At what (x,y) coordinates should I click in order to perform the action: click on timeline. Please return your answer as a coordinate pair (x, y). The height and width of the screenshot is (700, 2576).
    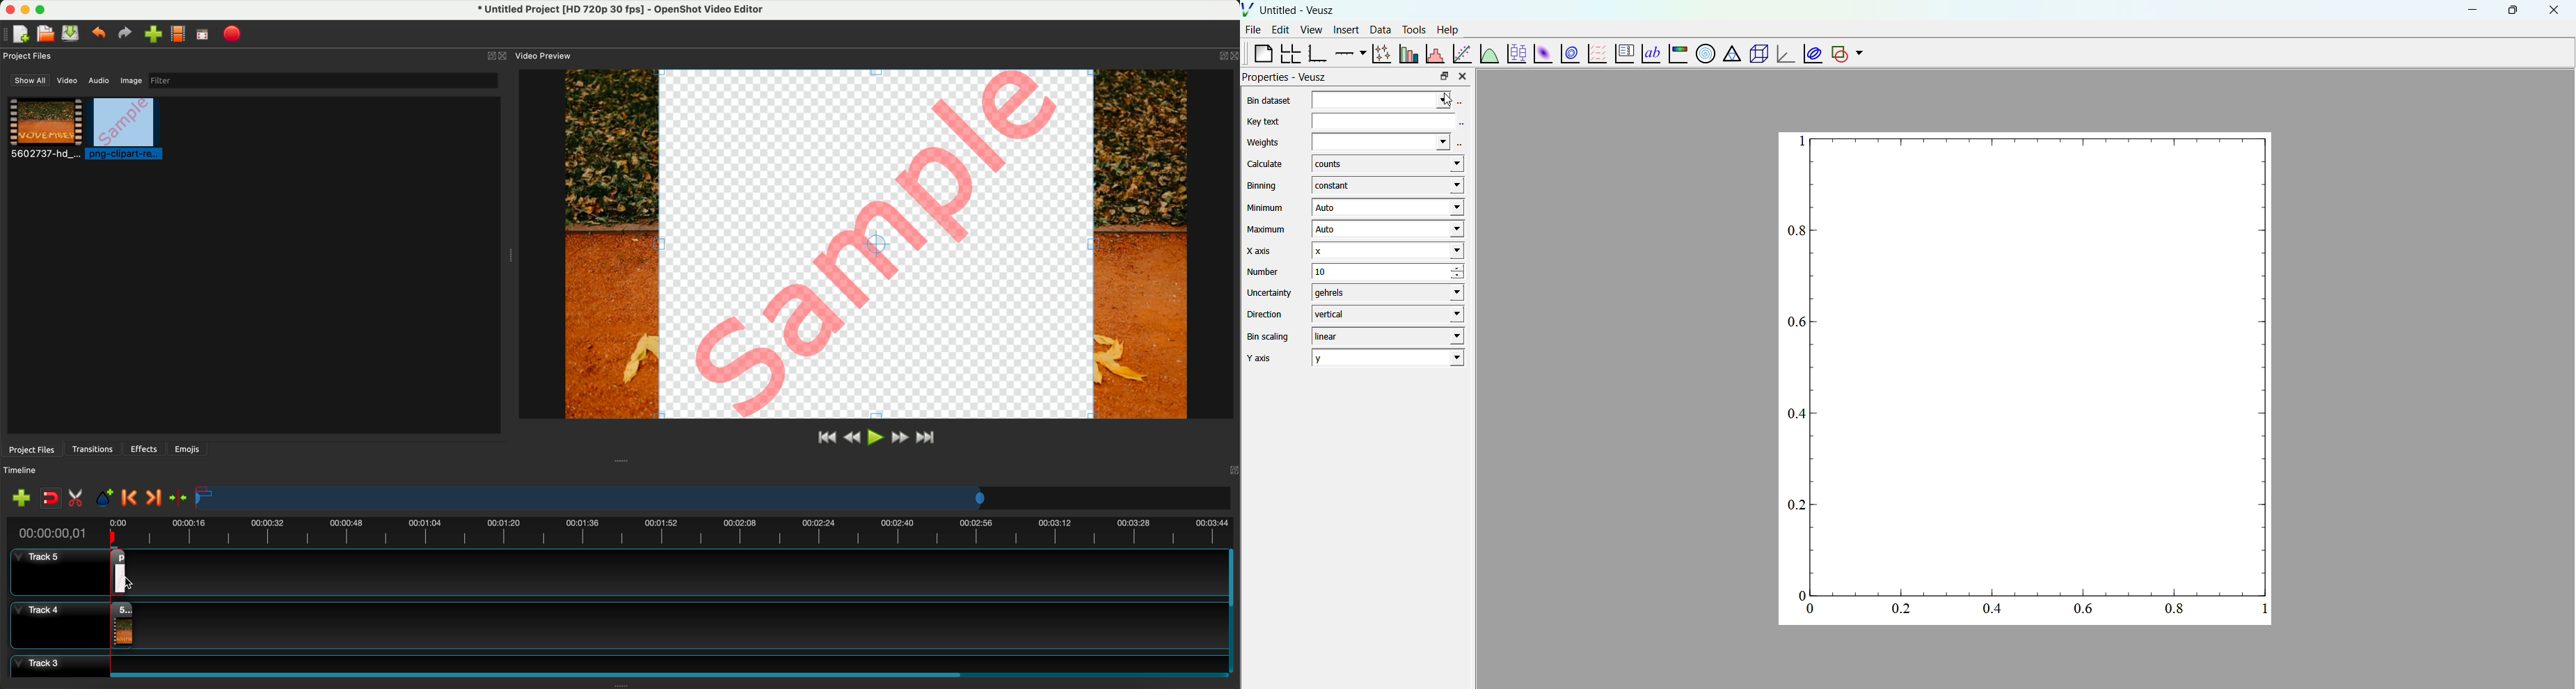
    Looking at the image, I should click on (25, 470).